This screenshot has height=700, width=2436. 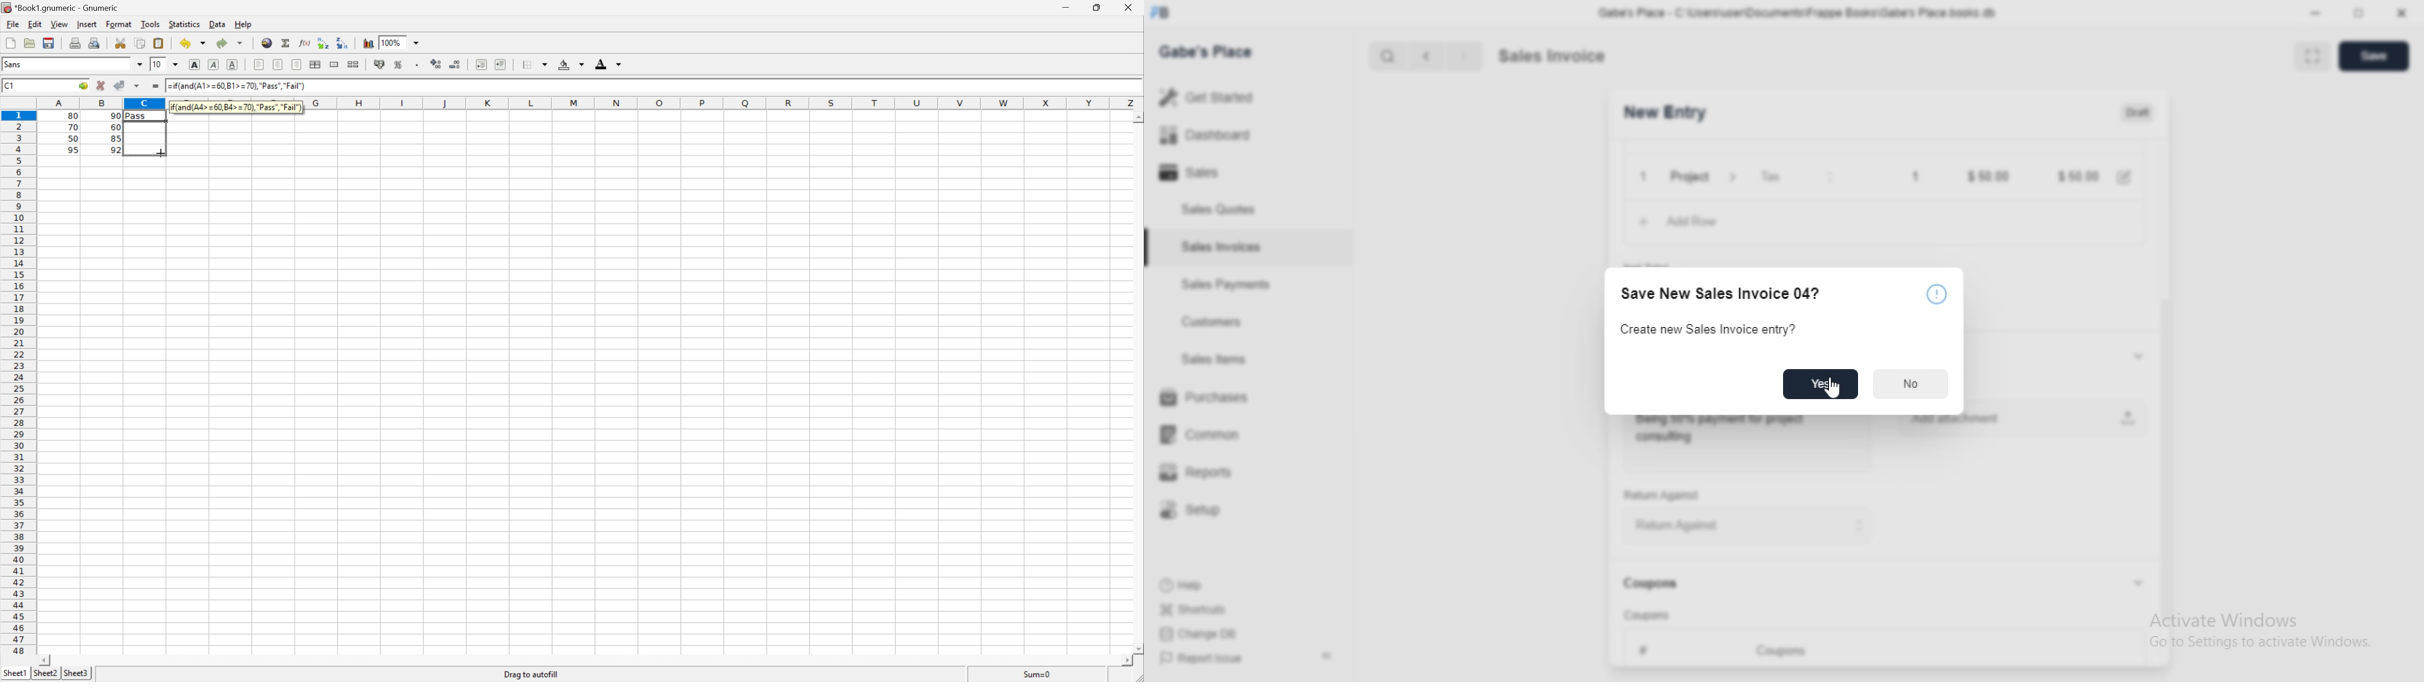 What do you see at coordinates (400, 63) in the screenshot?
I see `Format the selection as percentage` at bounding box center [400, 63].